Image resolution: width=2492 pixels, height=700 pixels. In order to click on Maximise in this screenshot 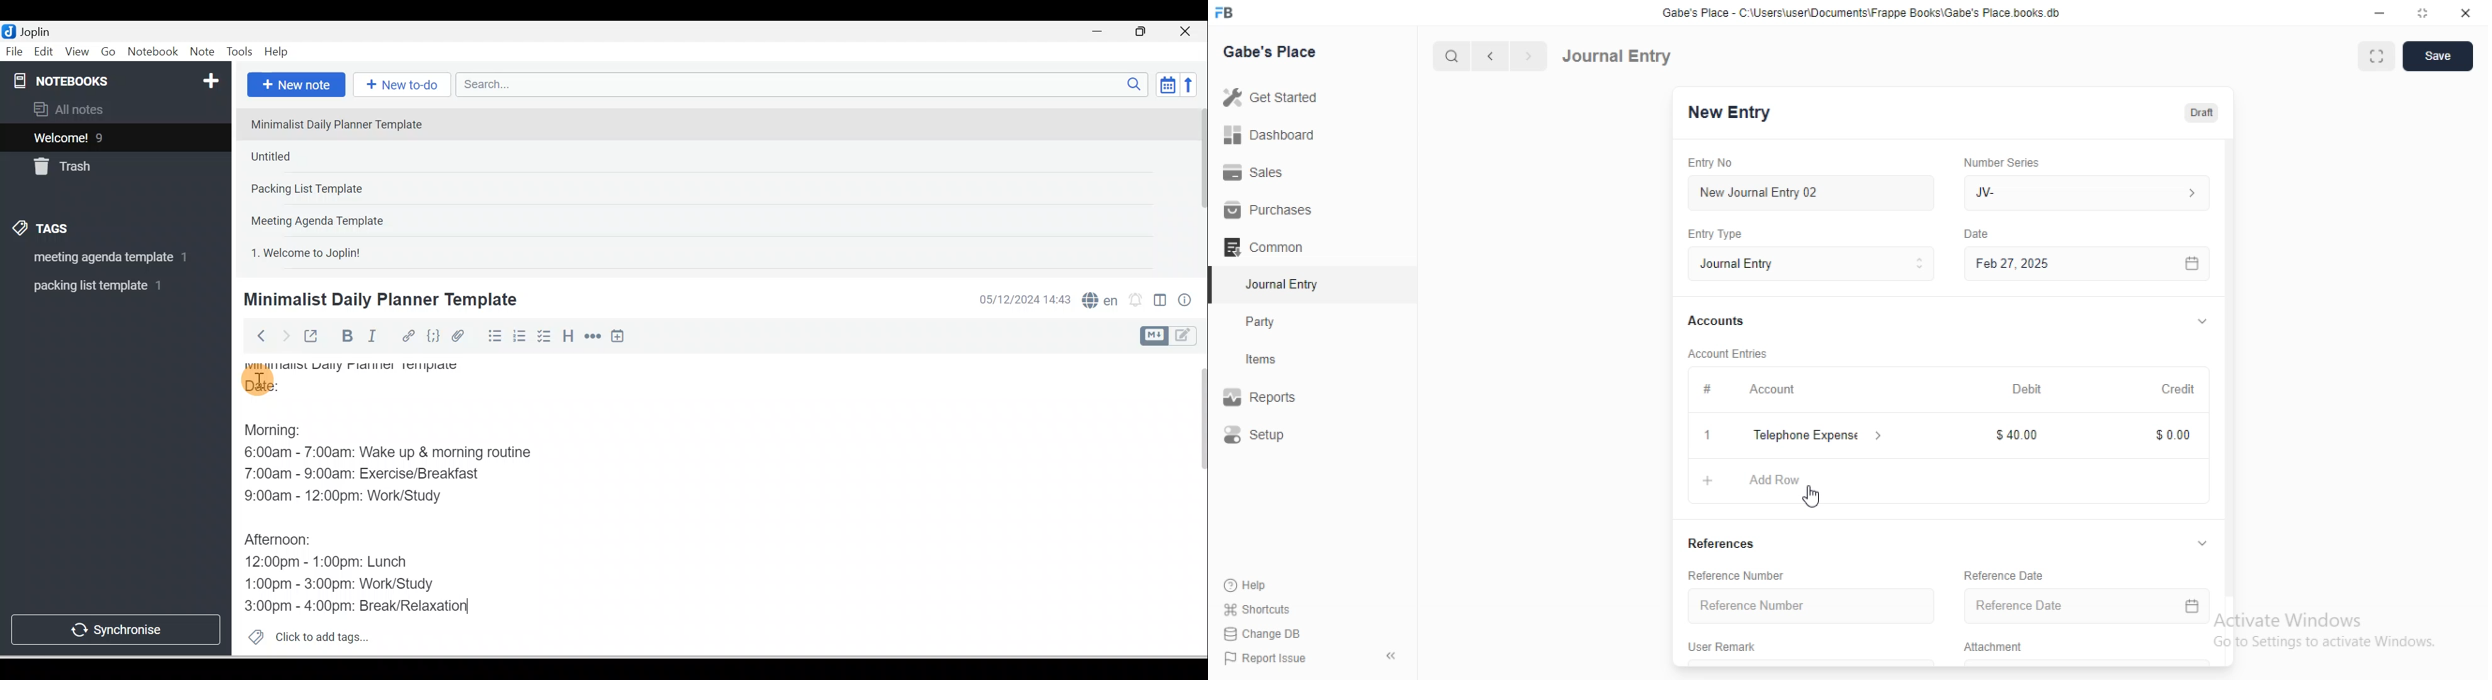, I will do `click(1146, 32)`.